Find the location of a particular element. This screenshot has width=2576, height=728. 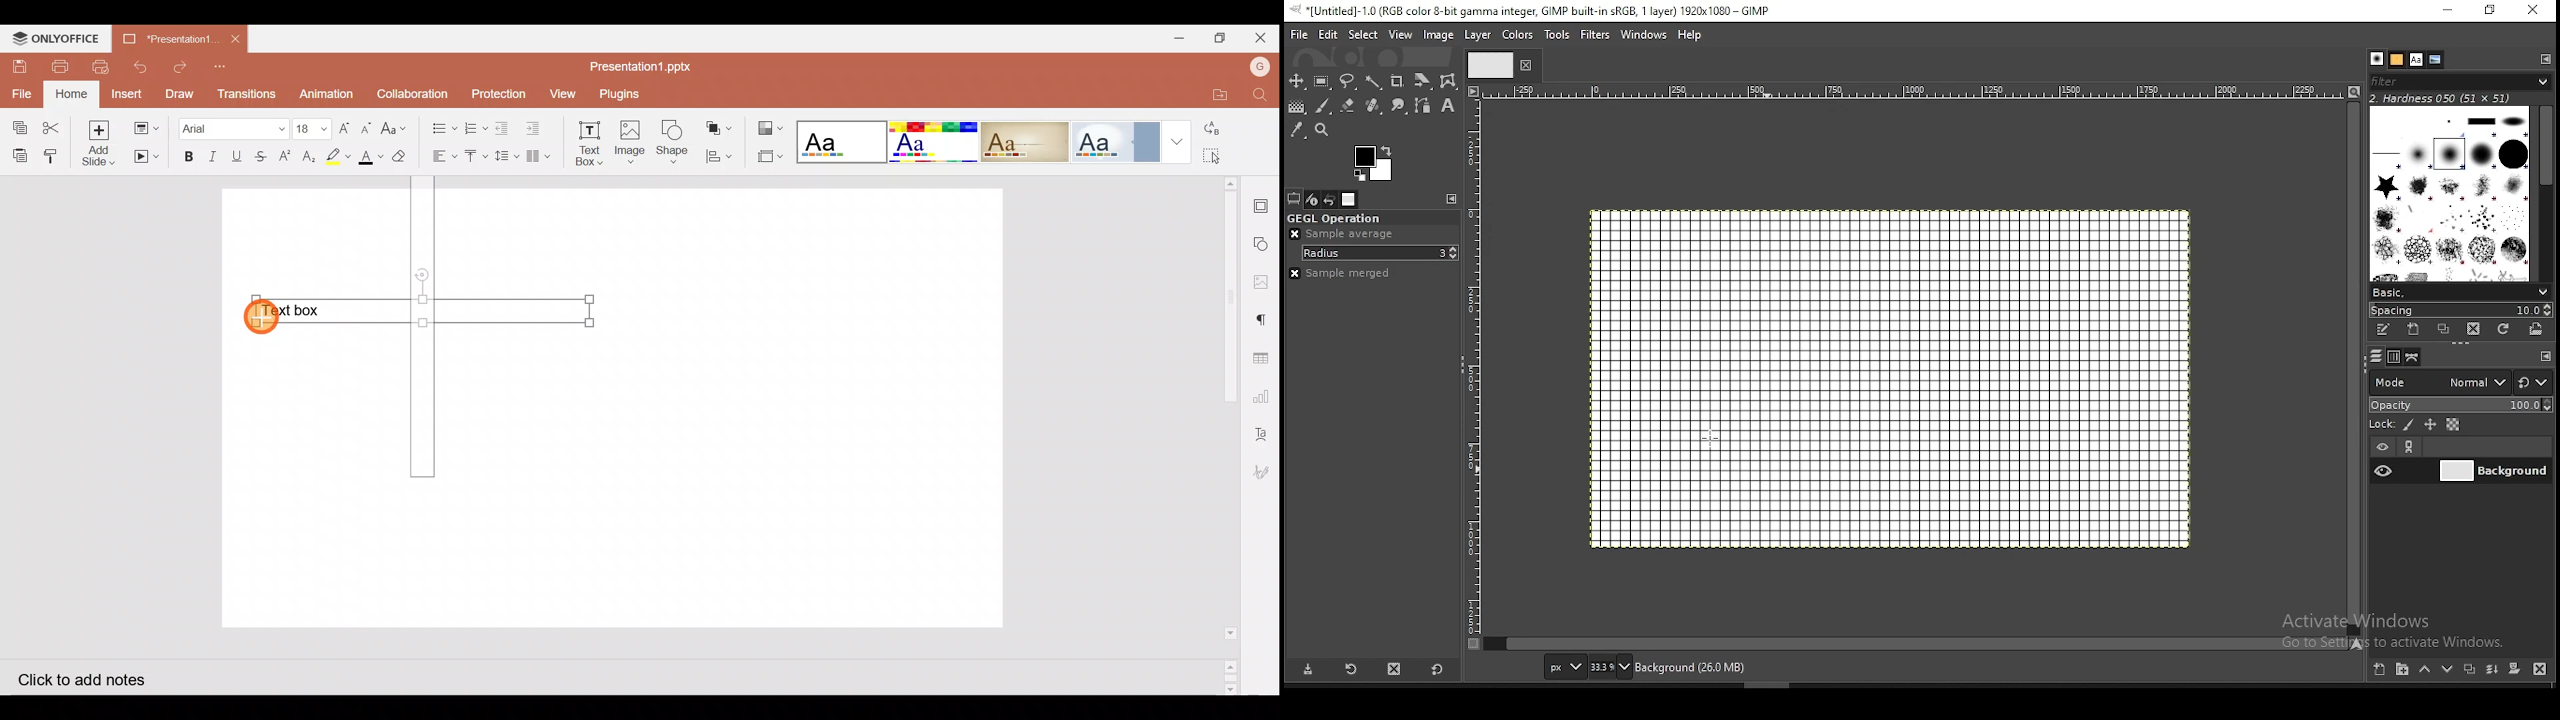

Account name is located at coordinates (1259, 65).